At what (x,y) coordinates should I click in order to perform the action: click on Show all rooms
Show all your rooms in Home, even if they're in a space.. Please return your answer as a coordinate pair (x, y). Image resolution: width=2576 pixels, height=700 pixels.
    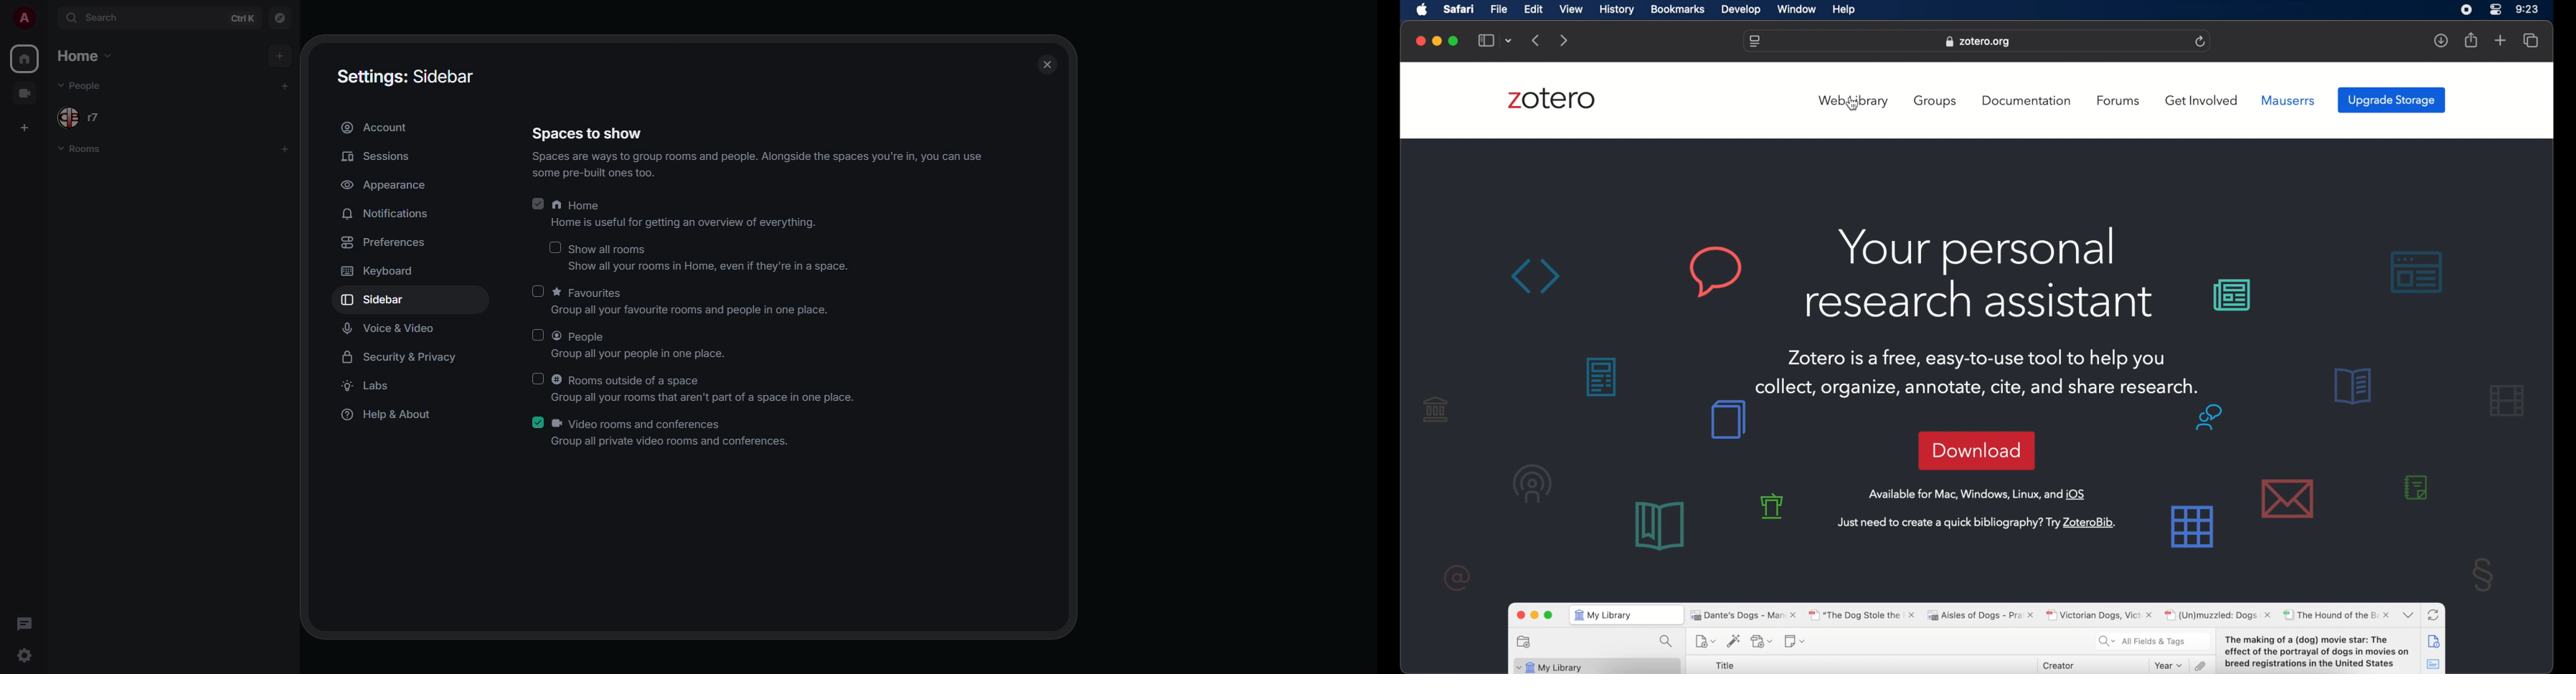
    Looking at the image, I should click on (709, 258).